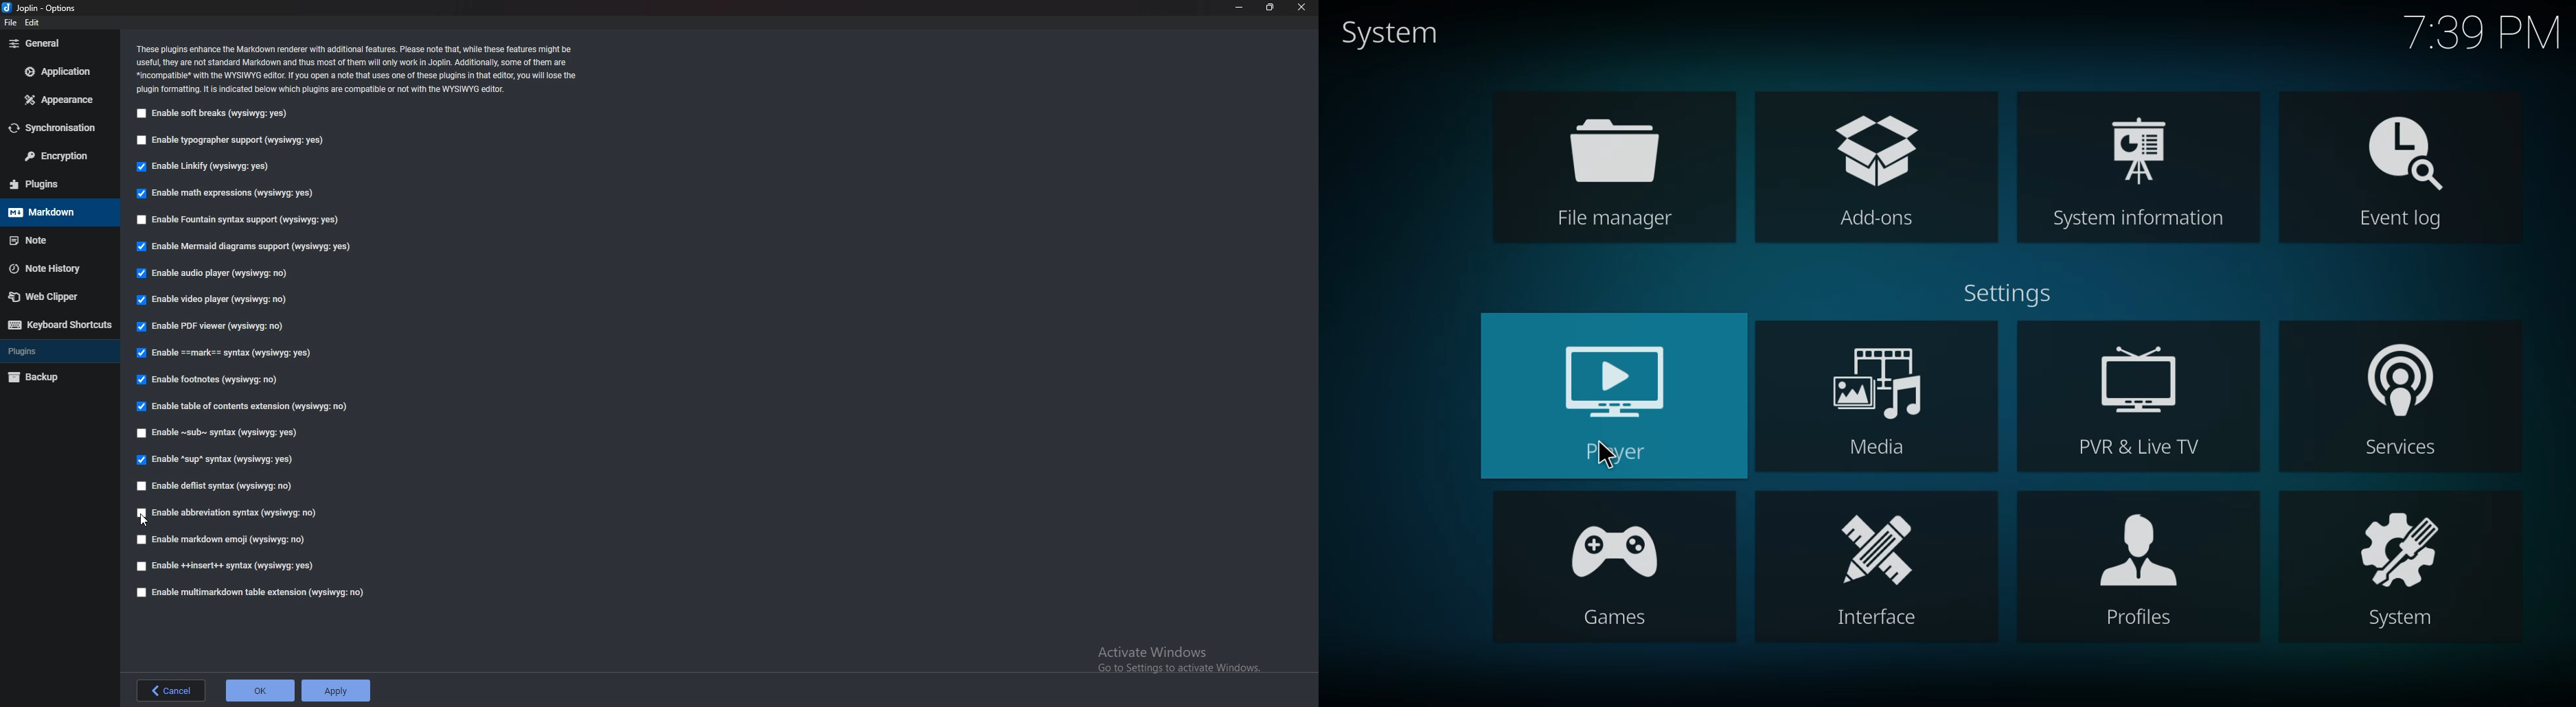  Describe the element at coordinates (1875, 570) in the screenshot. I see `interface` at that location.